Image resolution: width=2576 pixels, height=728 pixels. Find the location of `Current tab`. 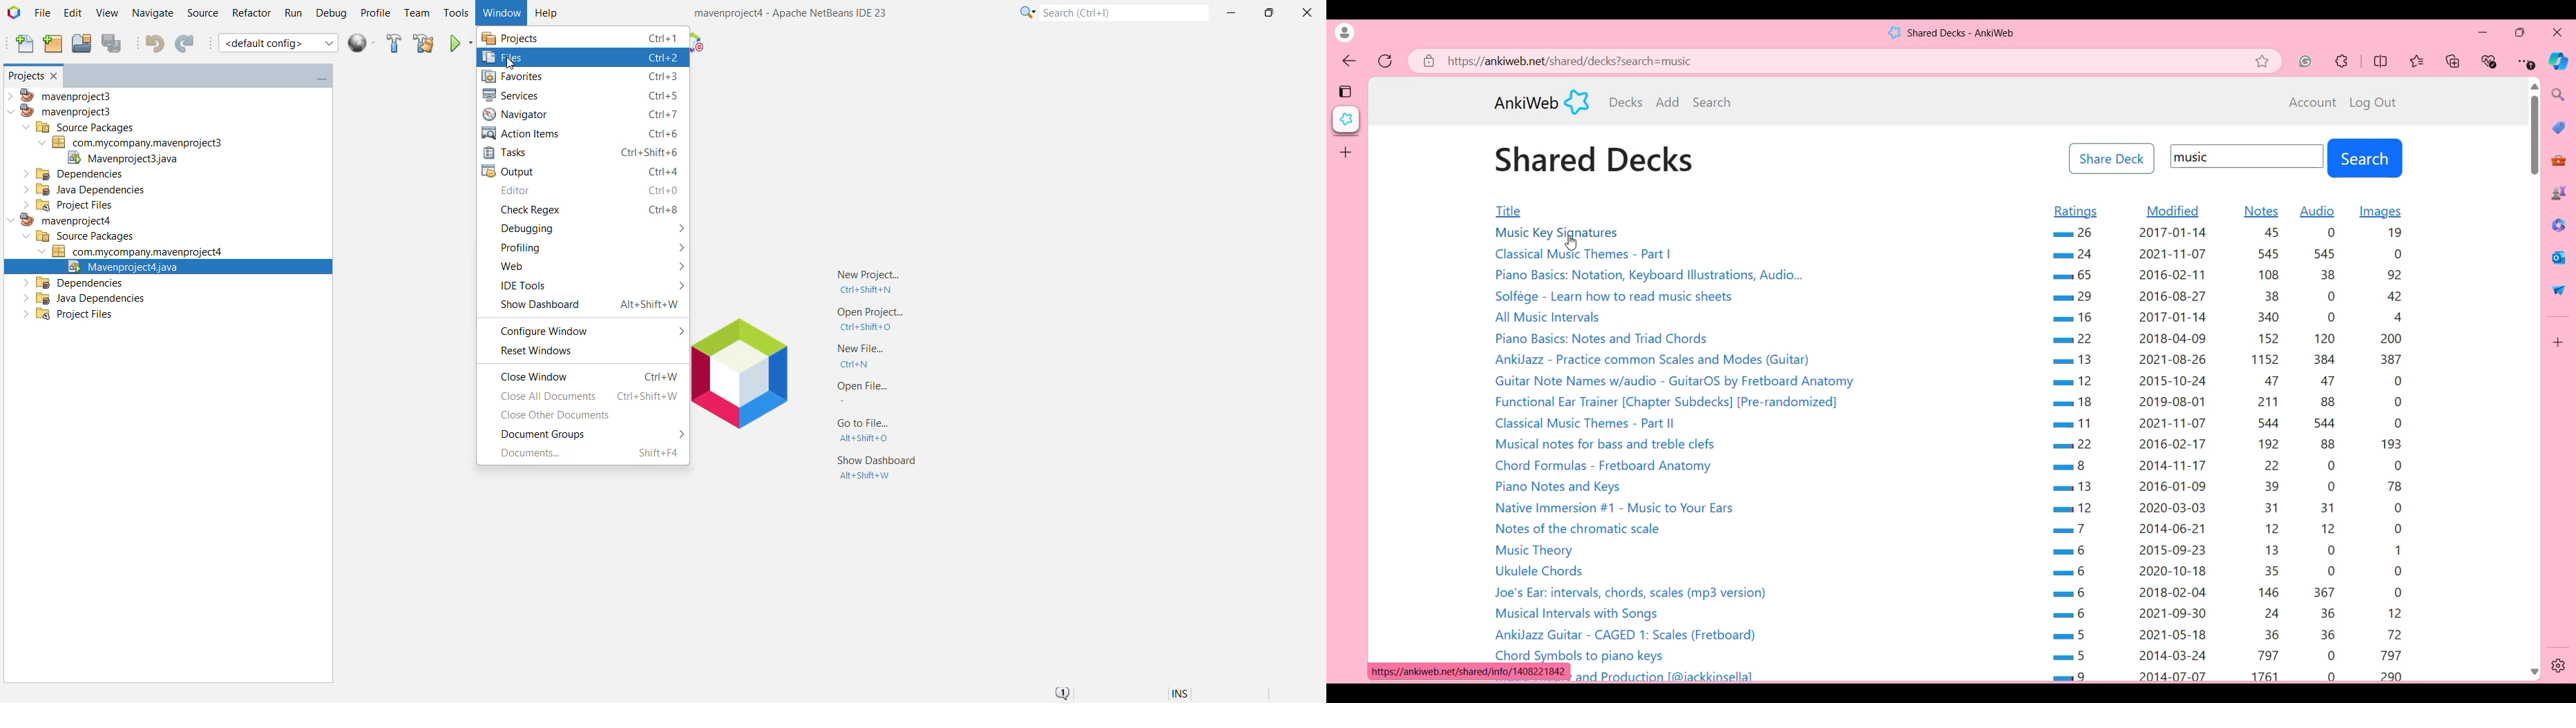

Current tab is located at coordinates (1347, 119).